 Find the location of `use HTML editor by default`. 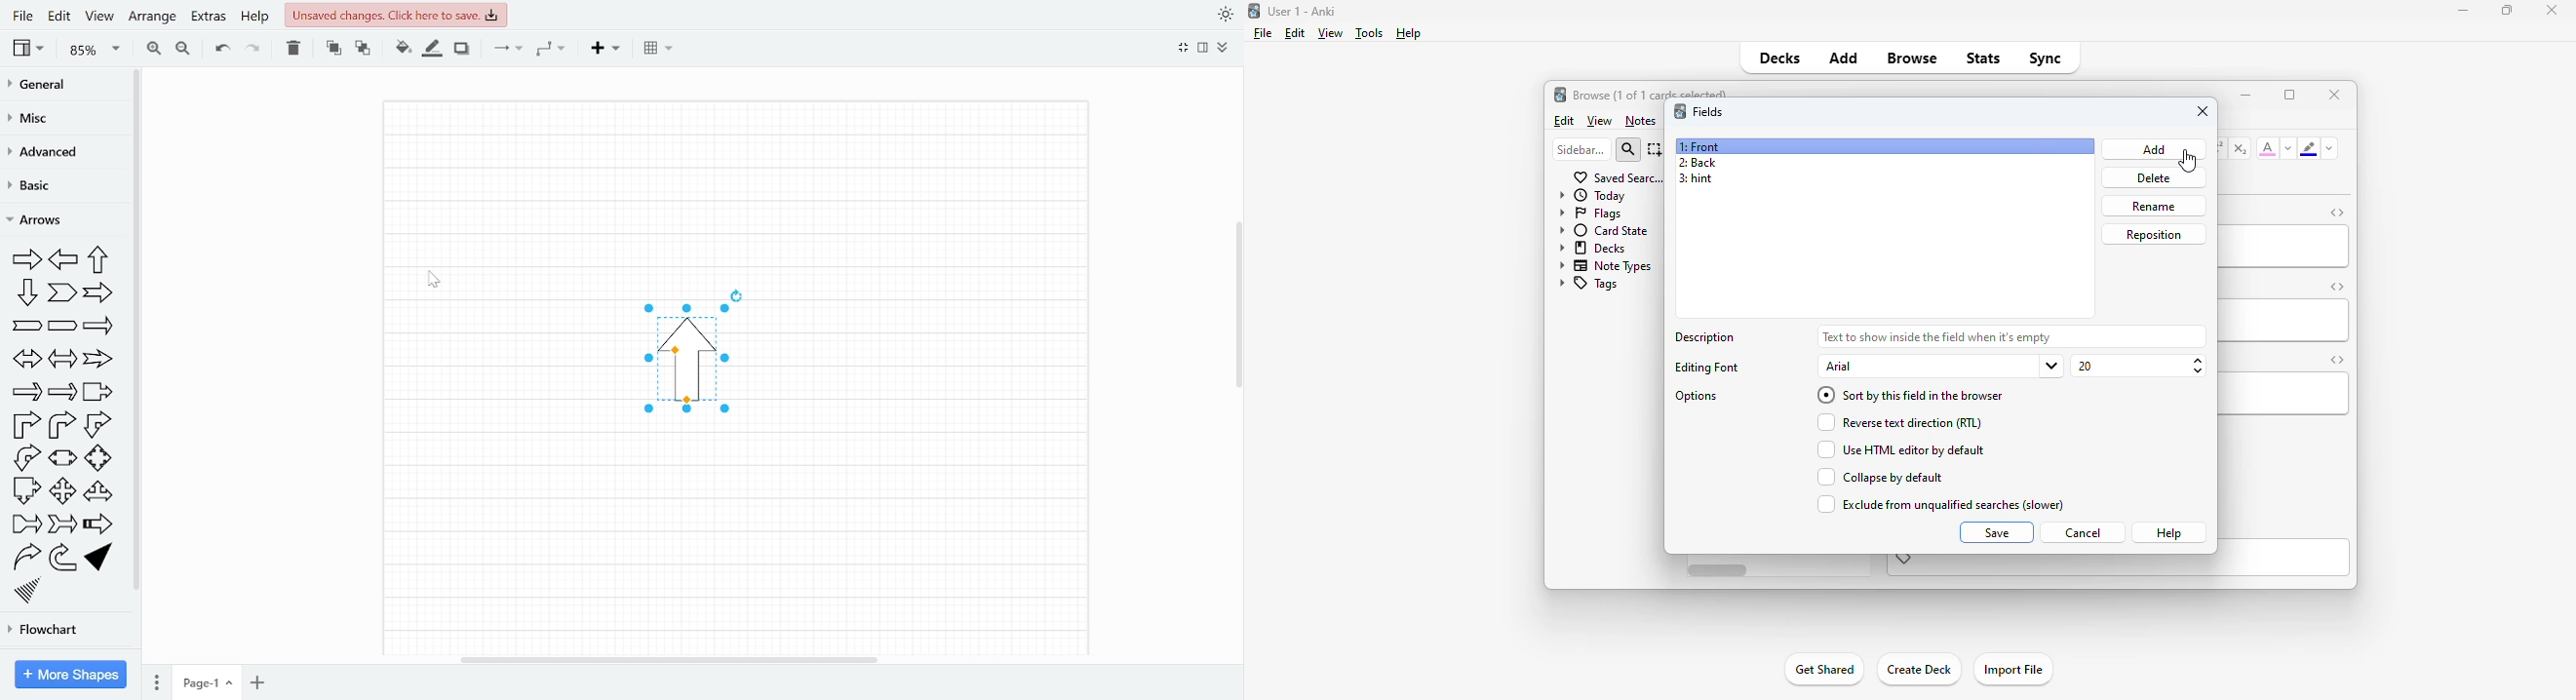

use HTML editor by default is located at coordinates (1899, 449).